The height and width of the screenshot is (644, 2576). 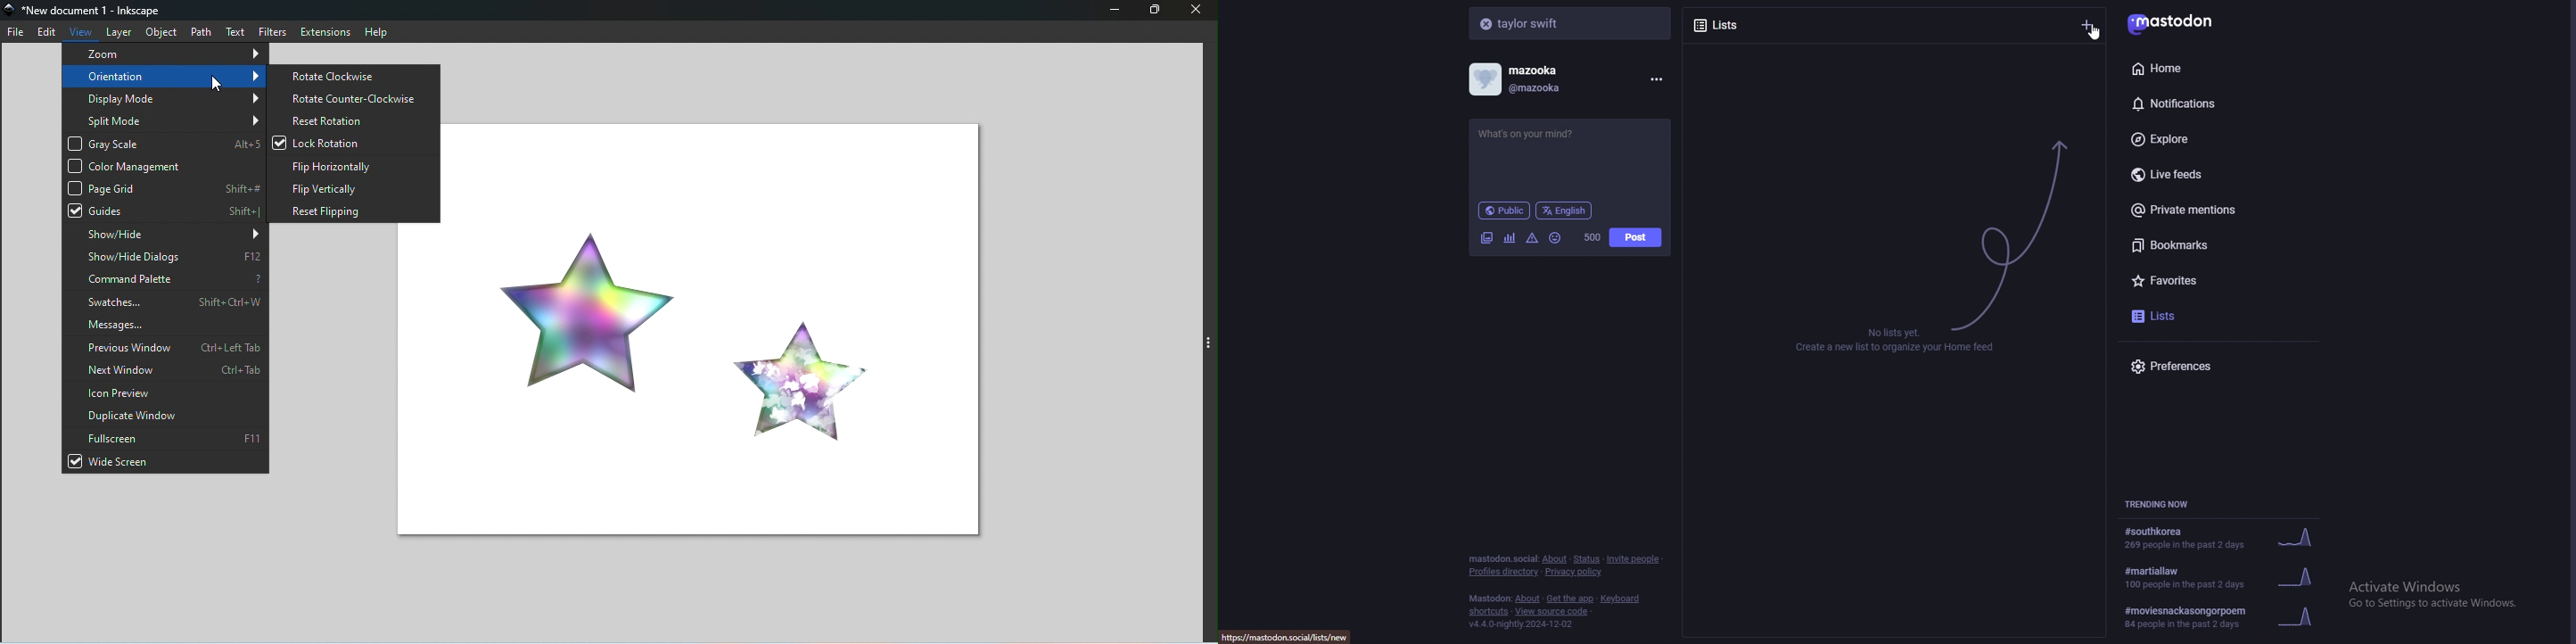 I want to click on Messages, so click(x=165, y=325).